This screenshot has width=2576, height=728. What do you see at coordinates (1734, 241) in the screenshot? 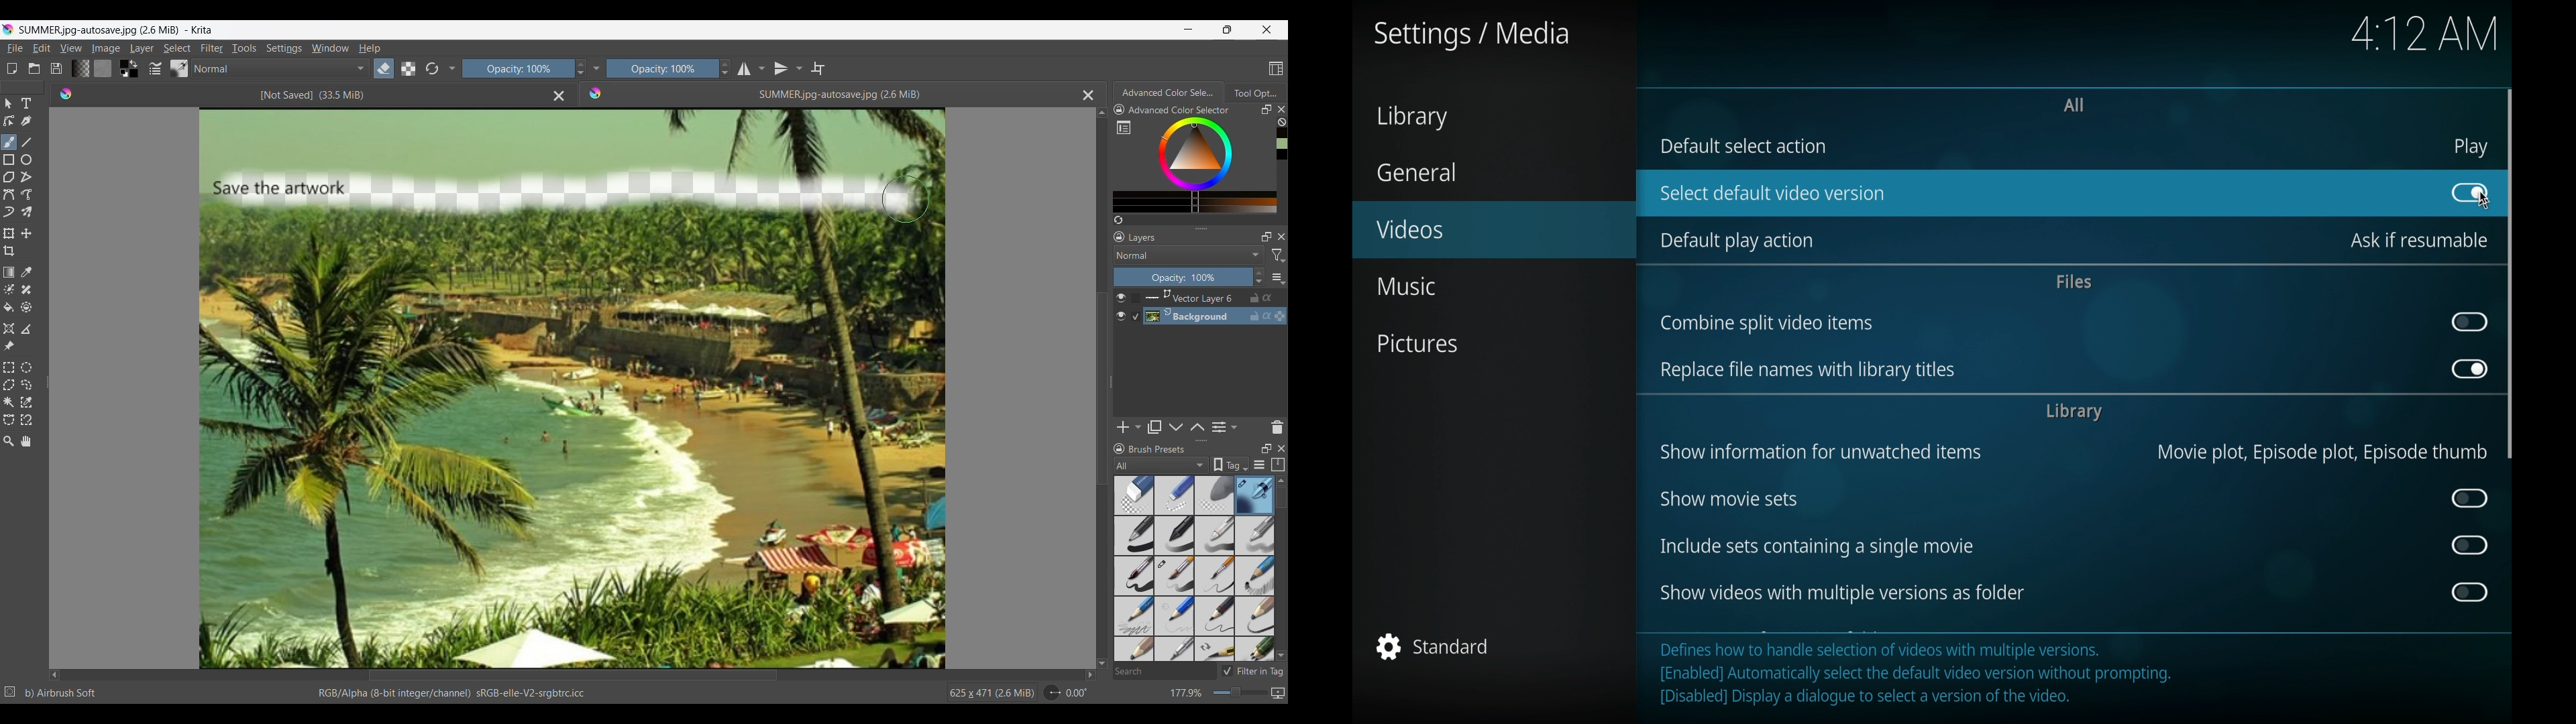
I see `default play action` at bounding box center [1734, 241].